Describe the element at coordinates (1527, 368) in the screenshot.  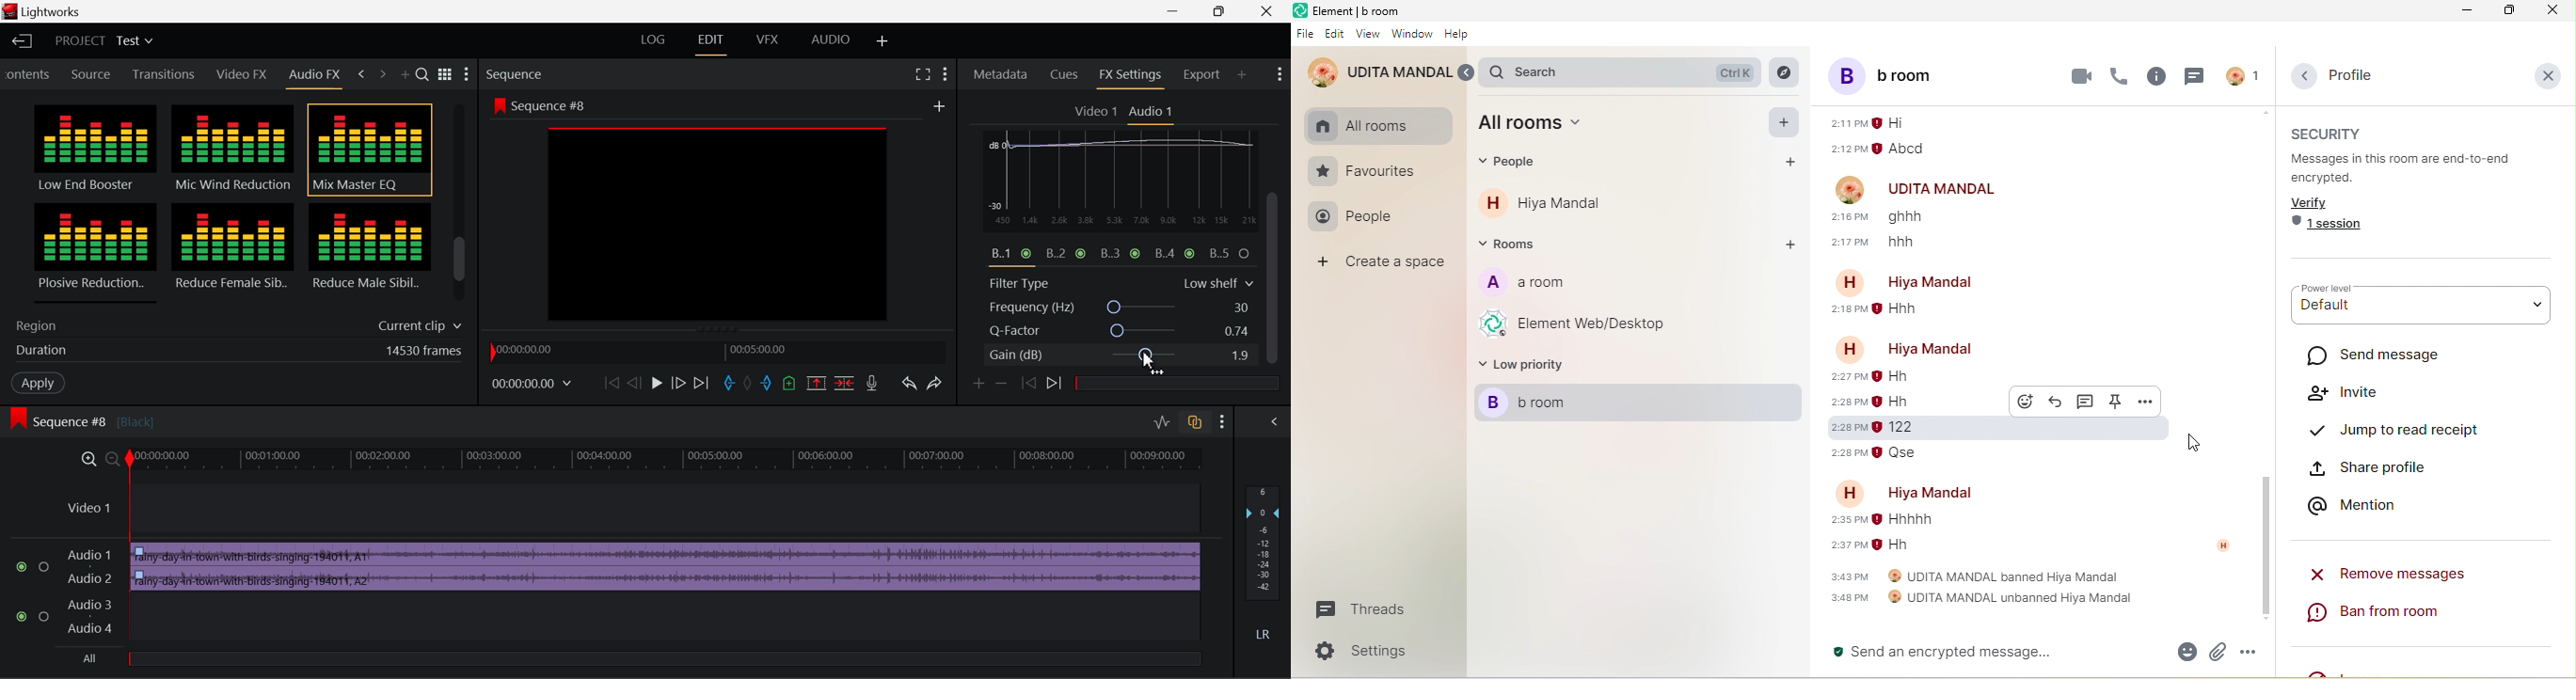
I see `low priority` at that location.